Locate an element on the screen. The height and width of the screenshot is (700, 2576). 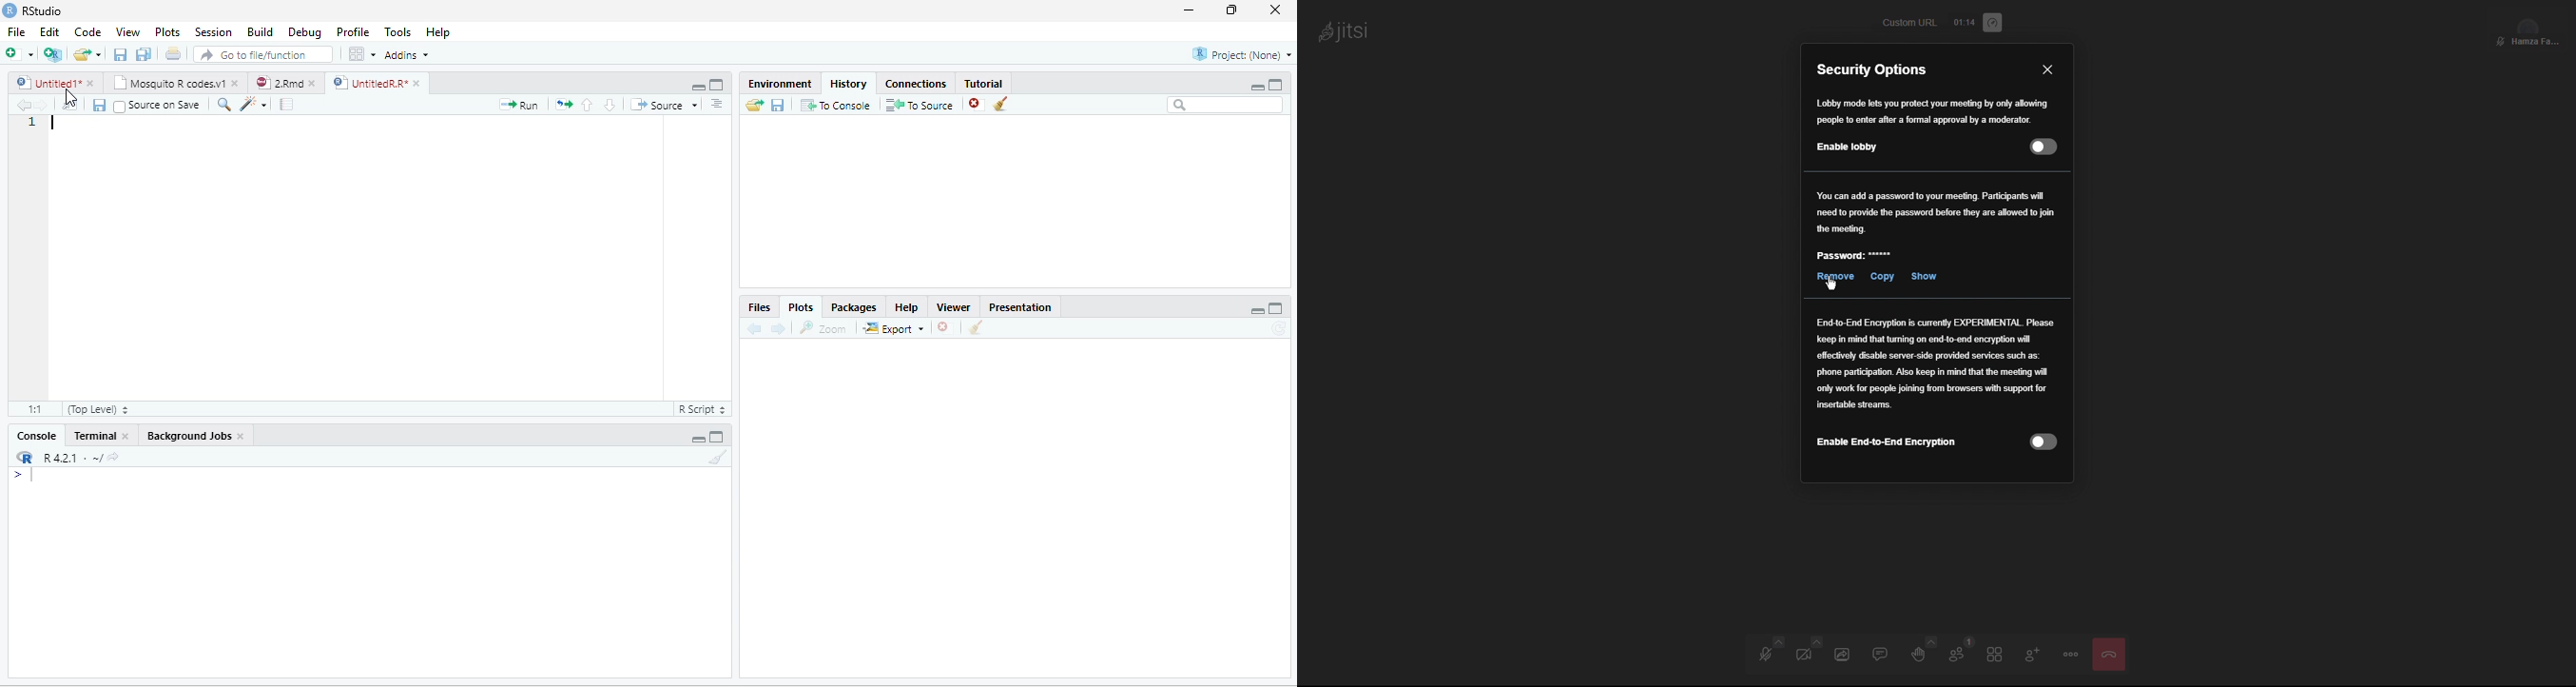
Clear all plots is located at coordinates (977, 327).